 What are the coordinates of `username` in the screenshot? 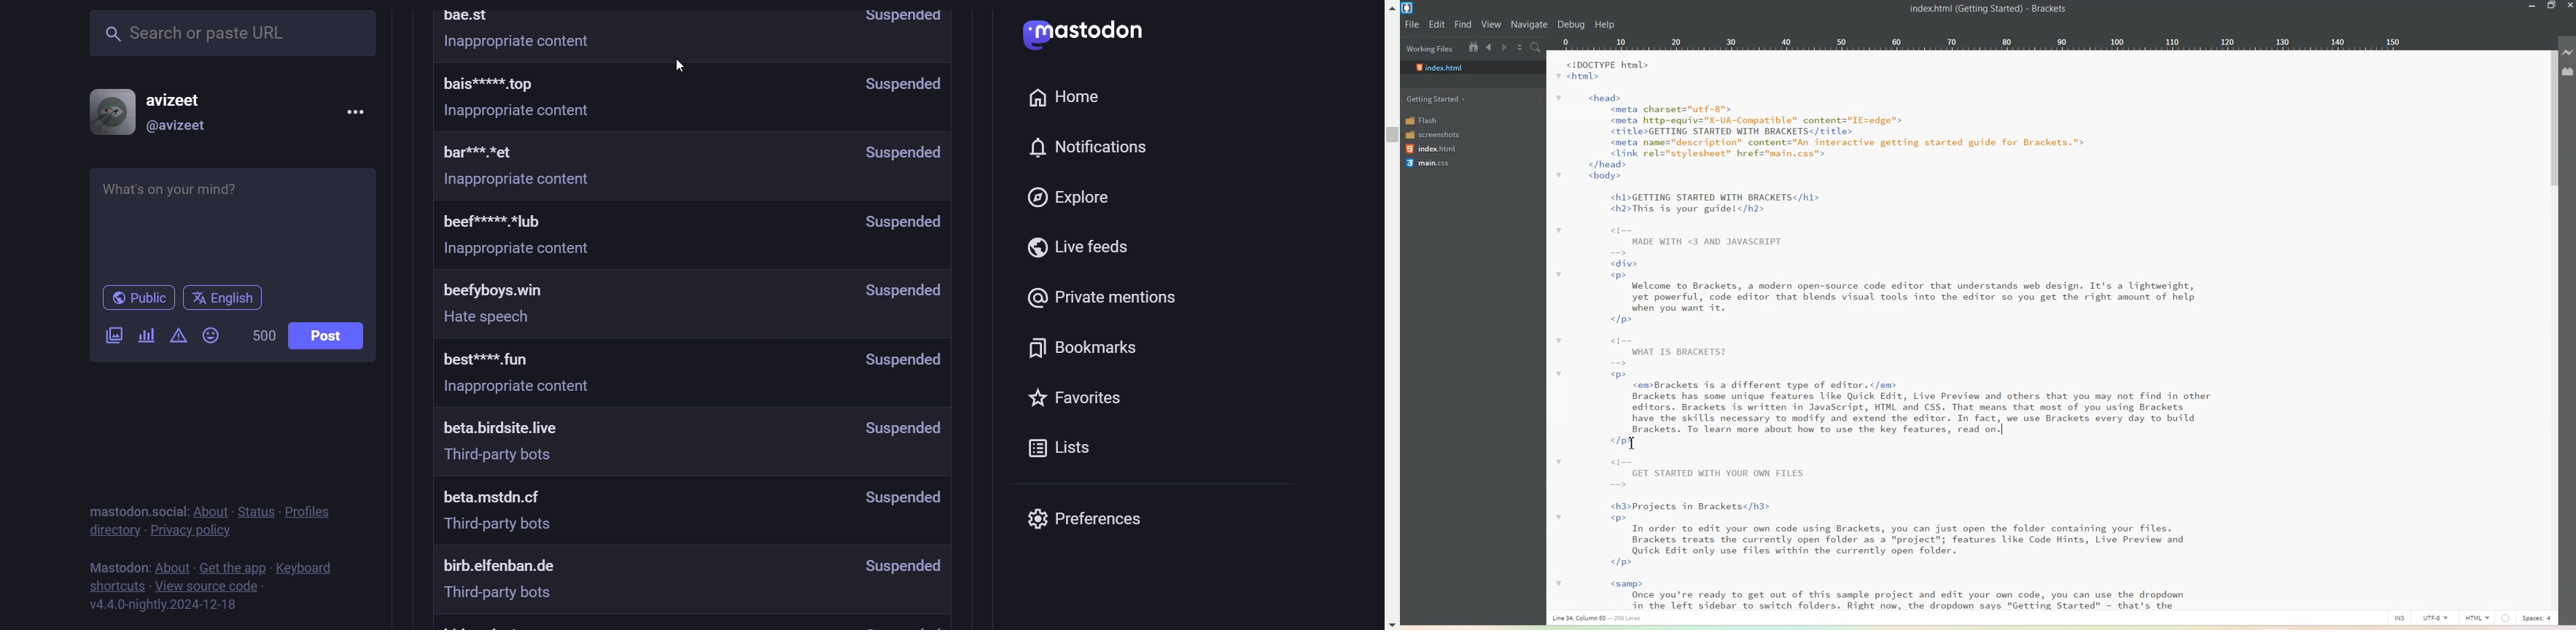 It's located at (182, 96).